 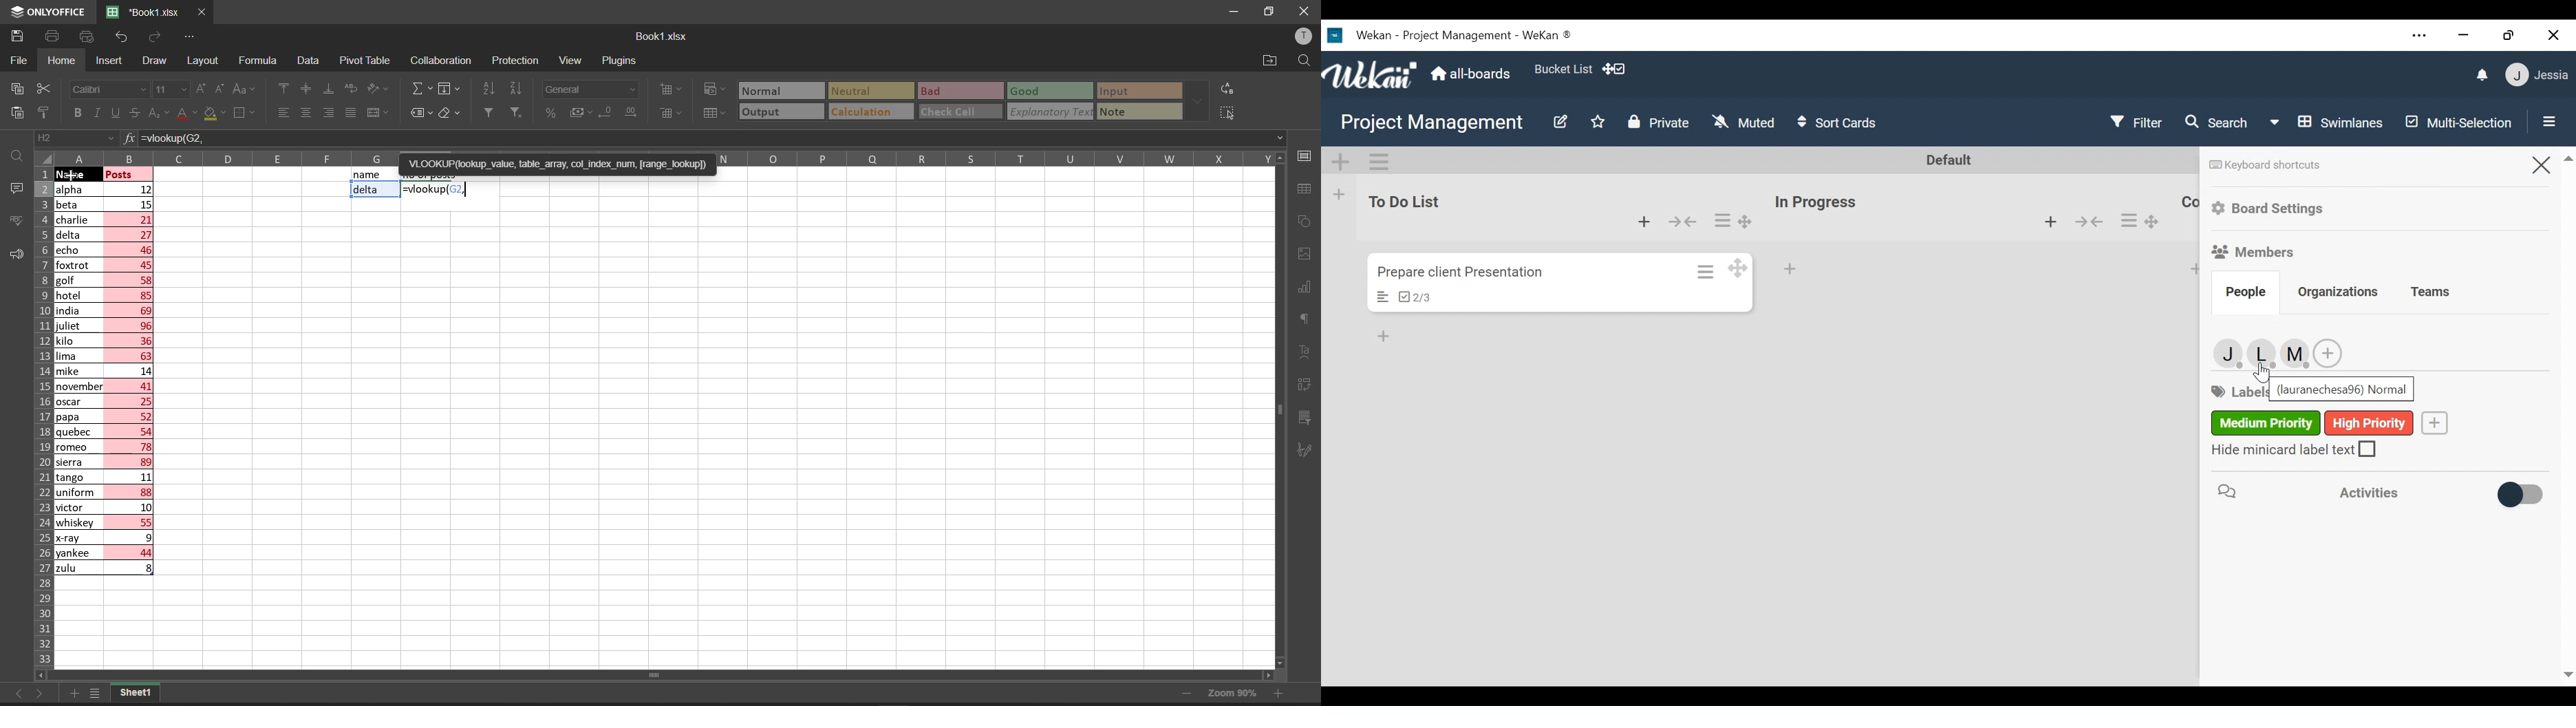 I want to click on align bottom, so click(x=328, y=88).